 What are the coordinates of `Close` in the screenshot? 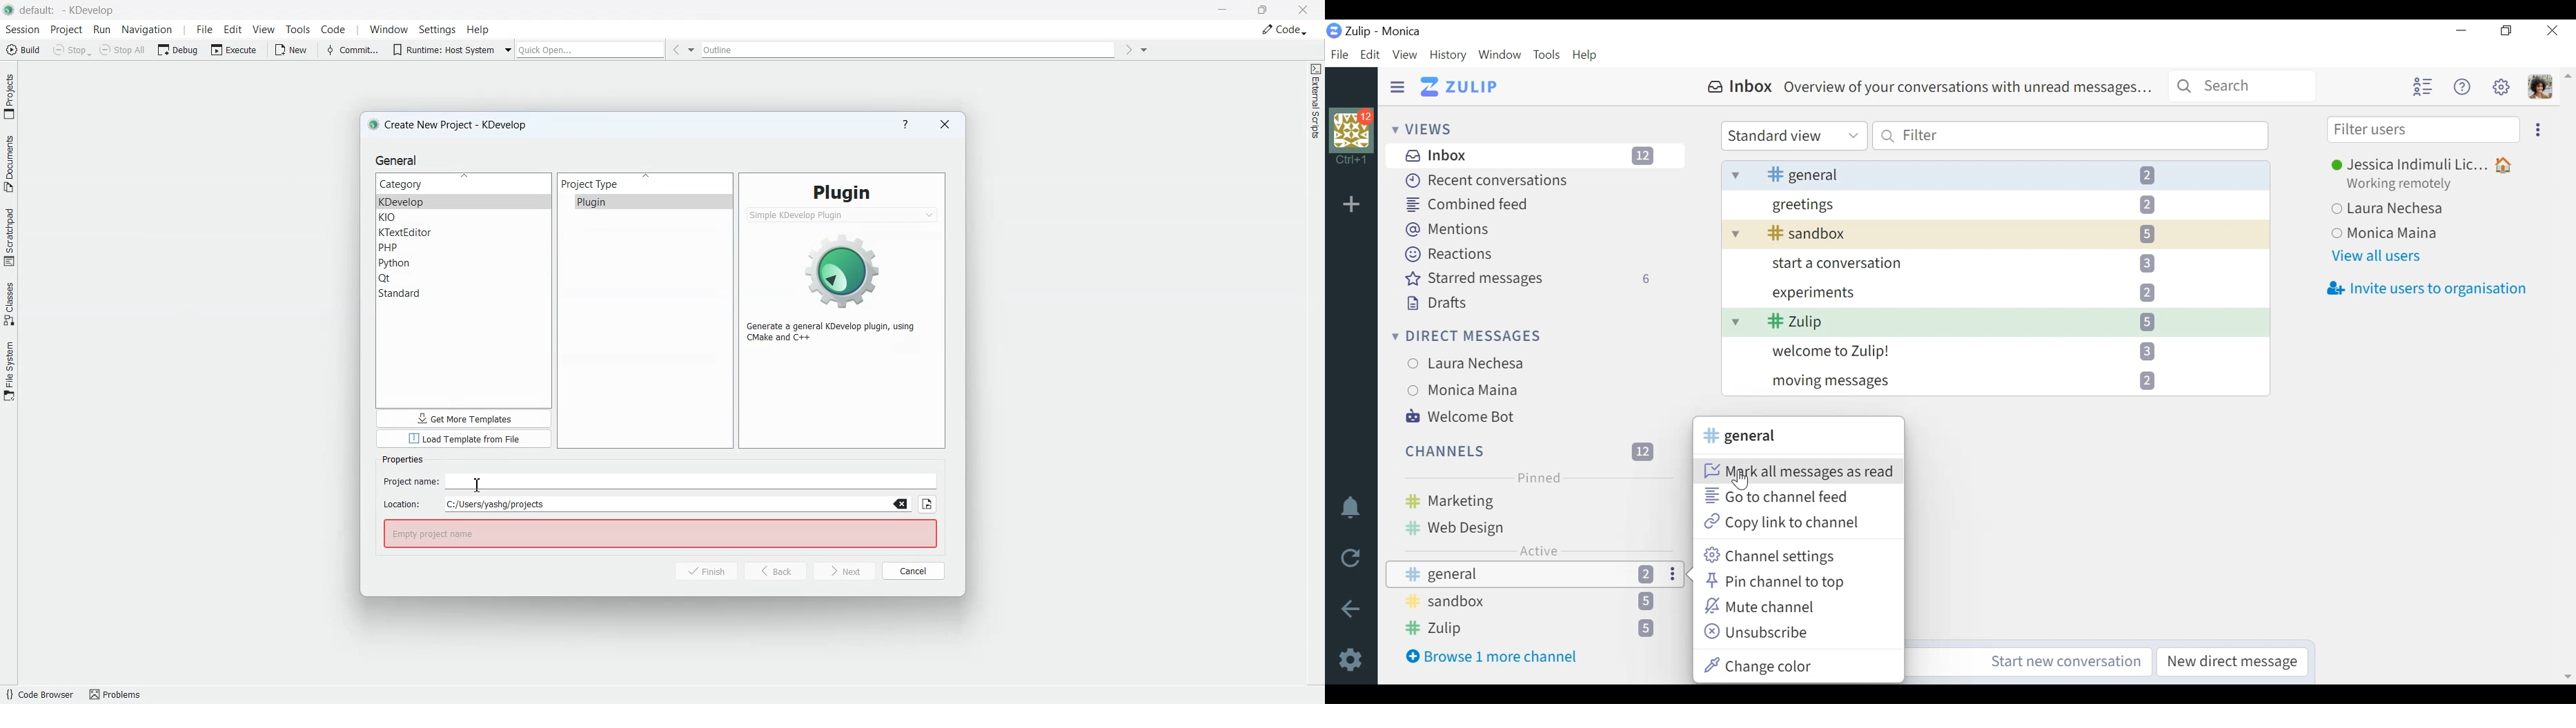 It's located at (2554, 30).